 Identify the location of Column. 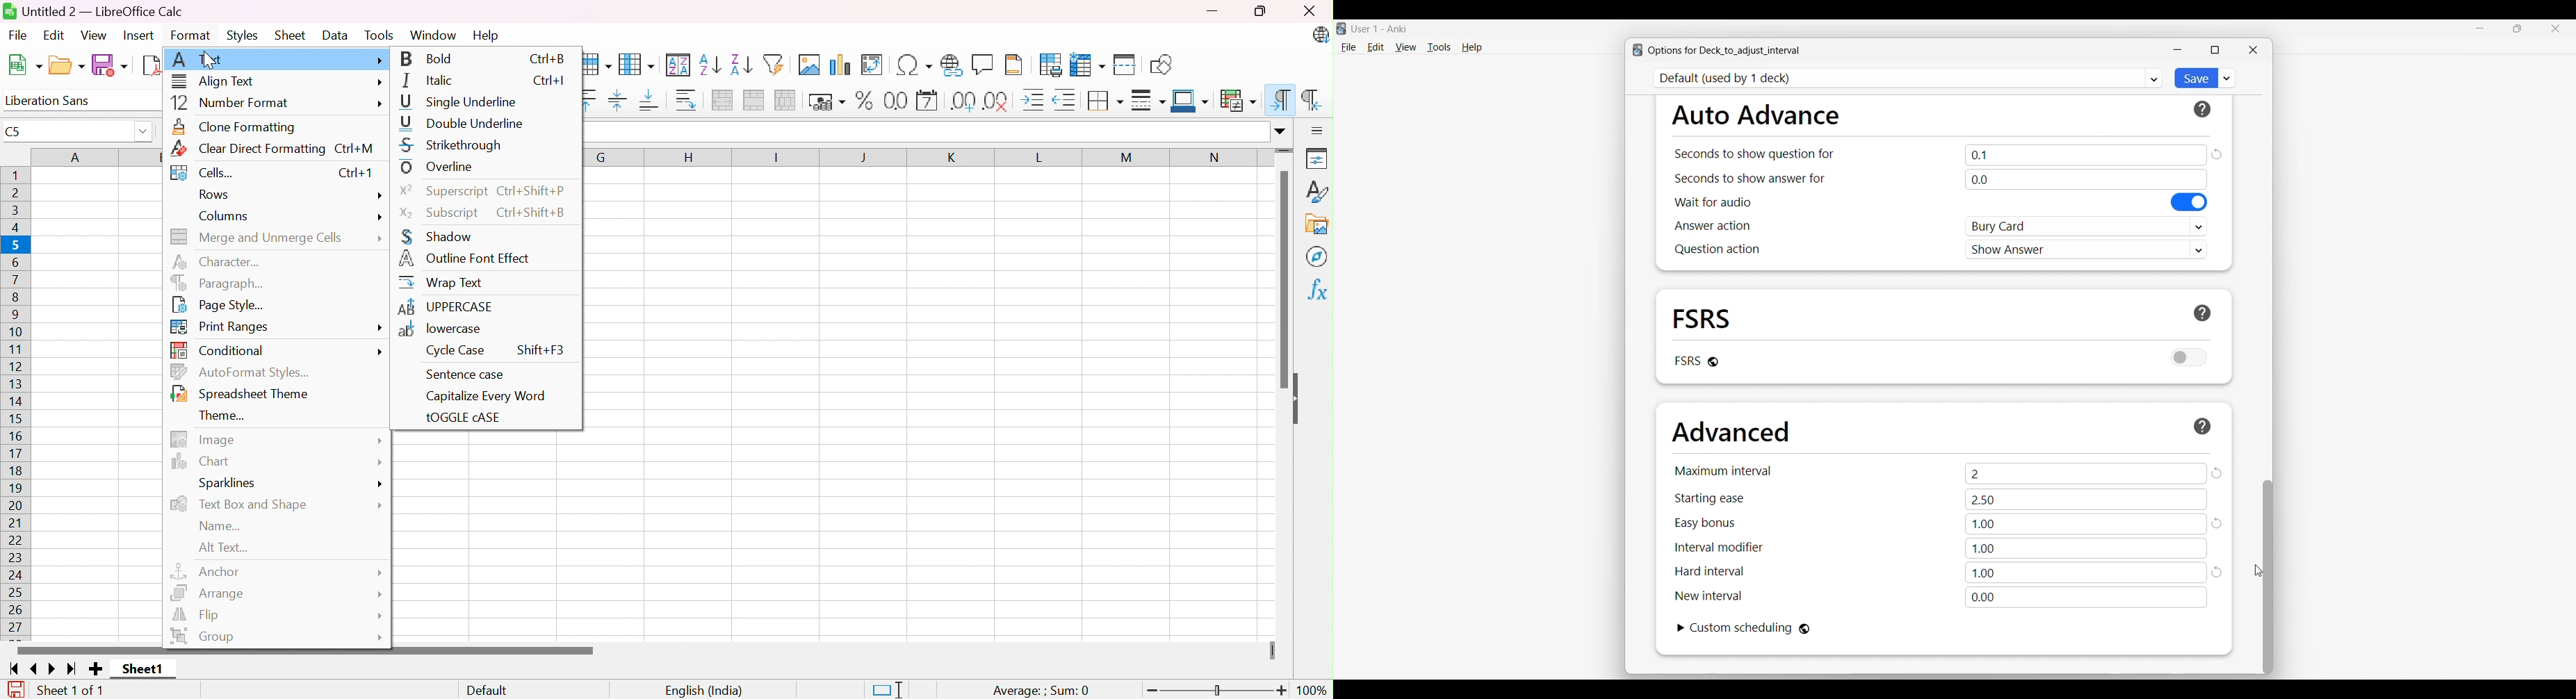
(639, 63).